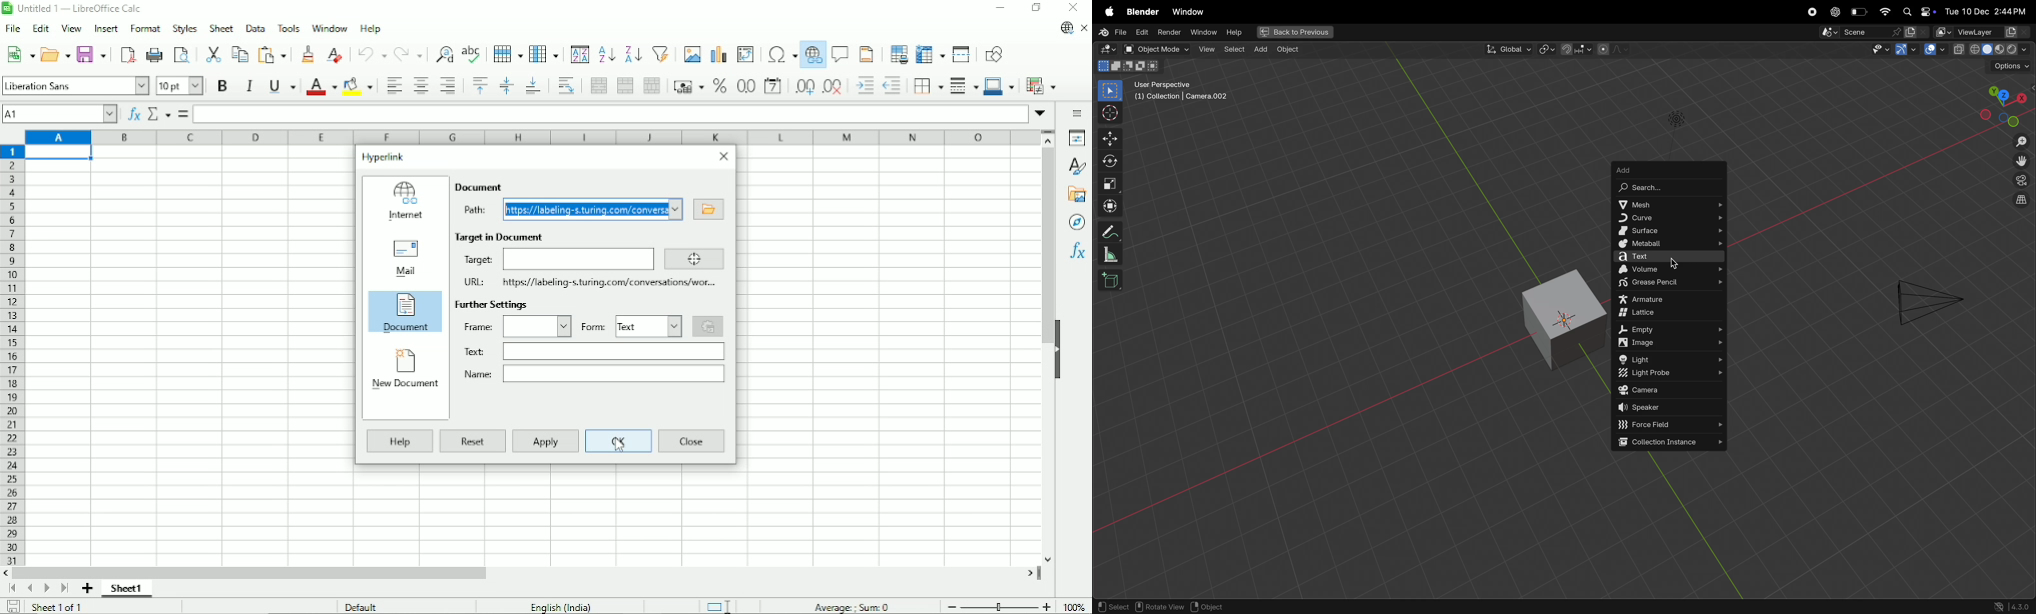 This screenshot has height=616, width=2044. Describe the element at coordinates (1108, 160) in the screenshot. I see `rotate ` at that location.